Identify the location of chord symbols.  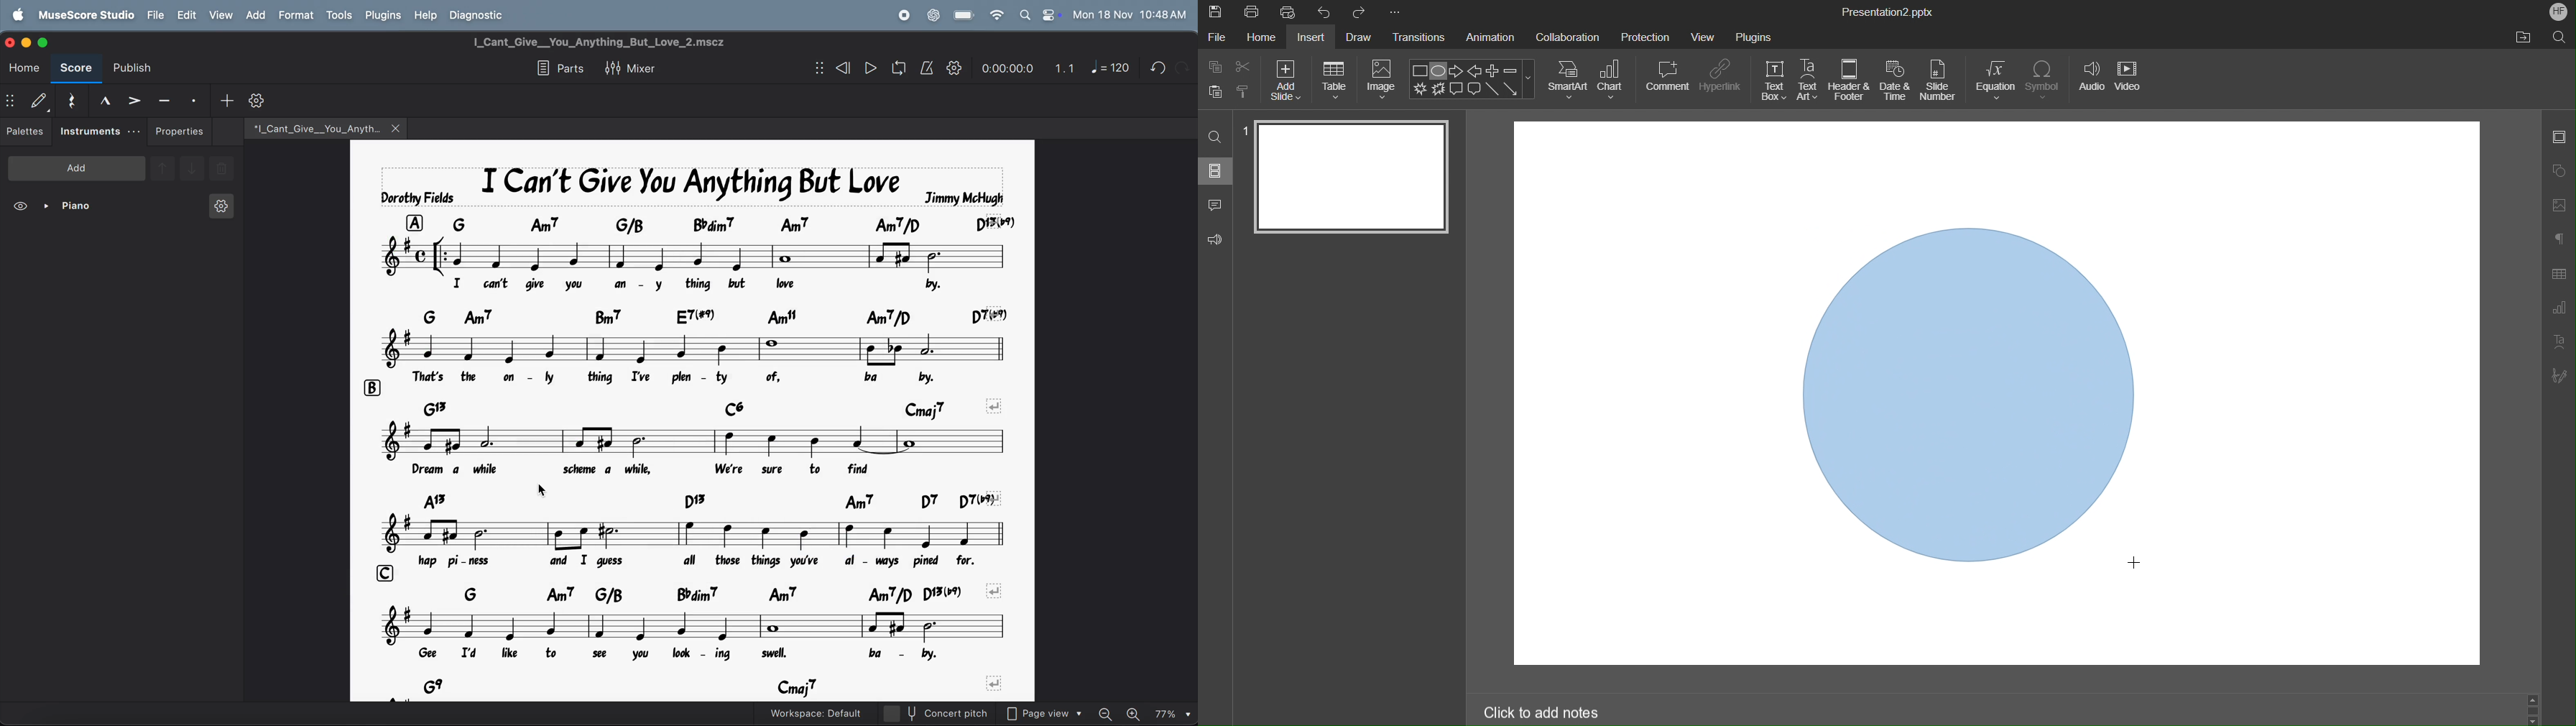
(733, 220).